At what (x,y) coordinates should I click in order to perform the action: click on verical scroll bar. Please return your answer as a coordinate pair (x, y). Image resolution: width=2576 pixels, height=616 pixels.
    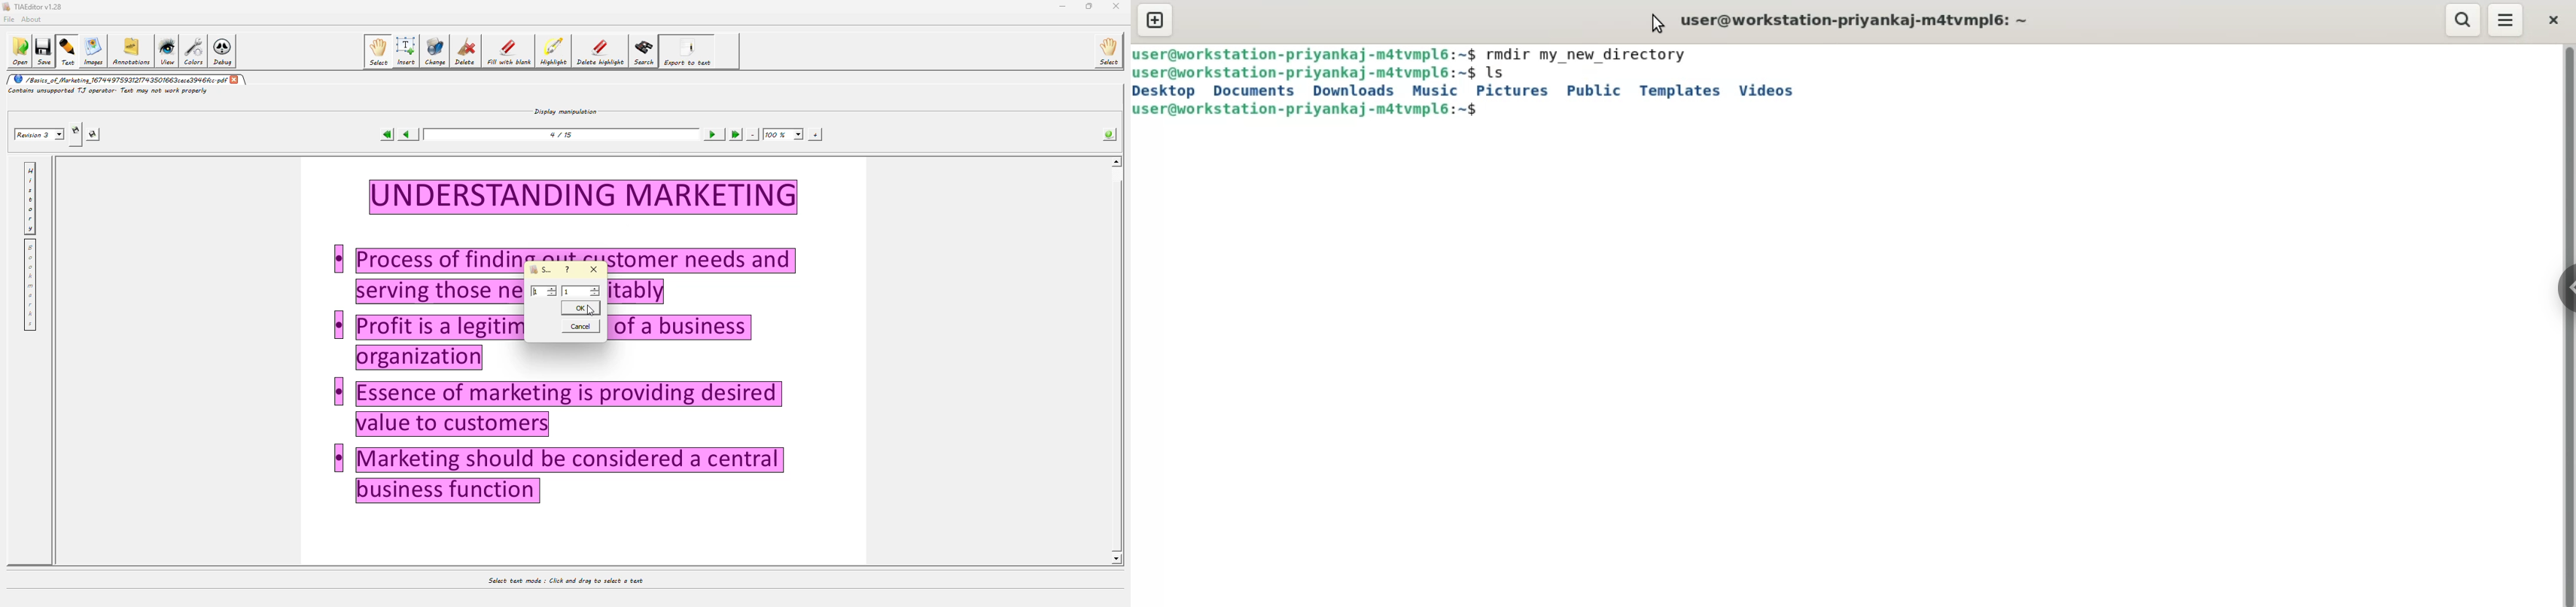
    Looking at the image, I should click on (2567, 324).